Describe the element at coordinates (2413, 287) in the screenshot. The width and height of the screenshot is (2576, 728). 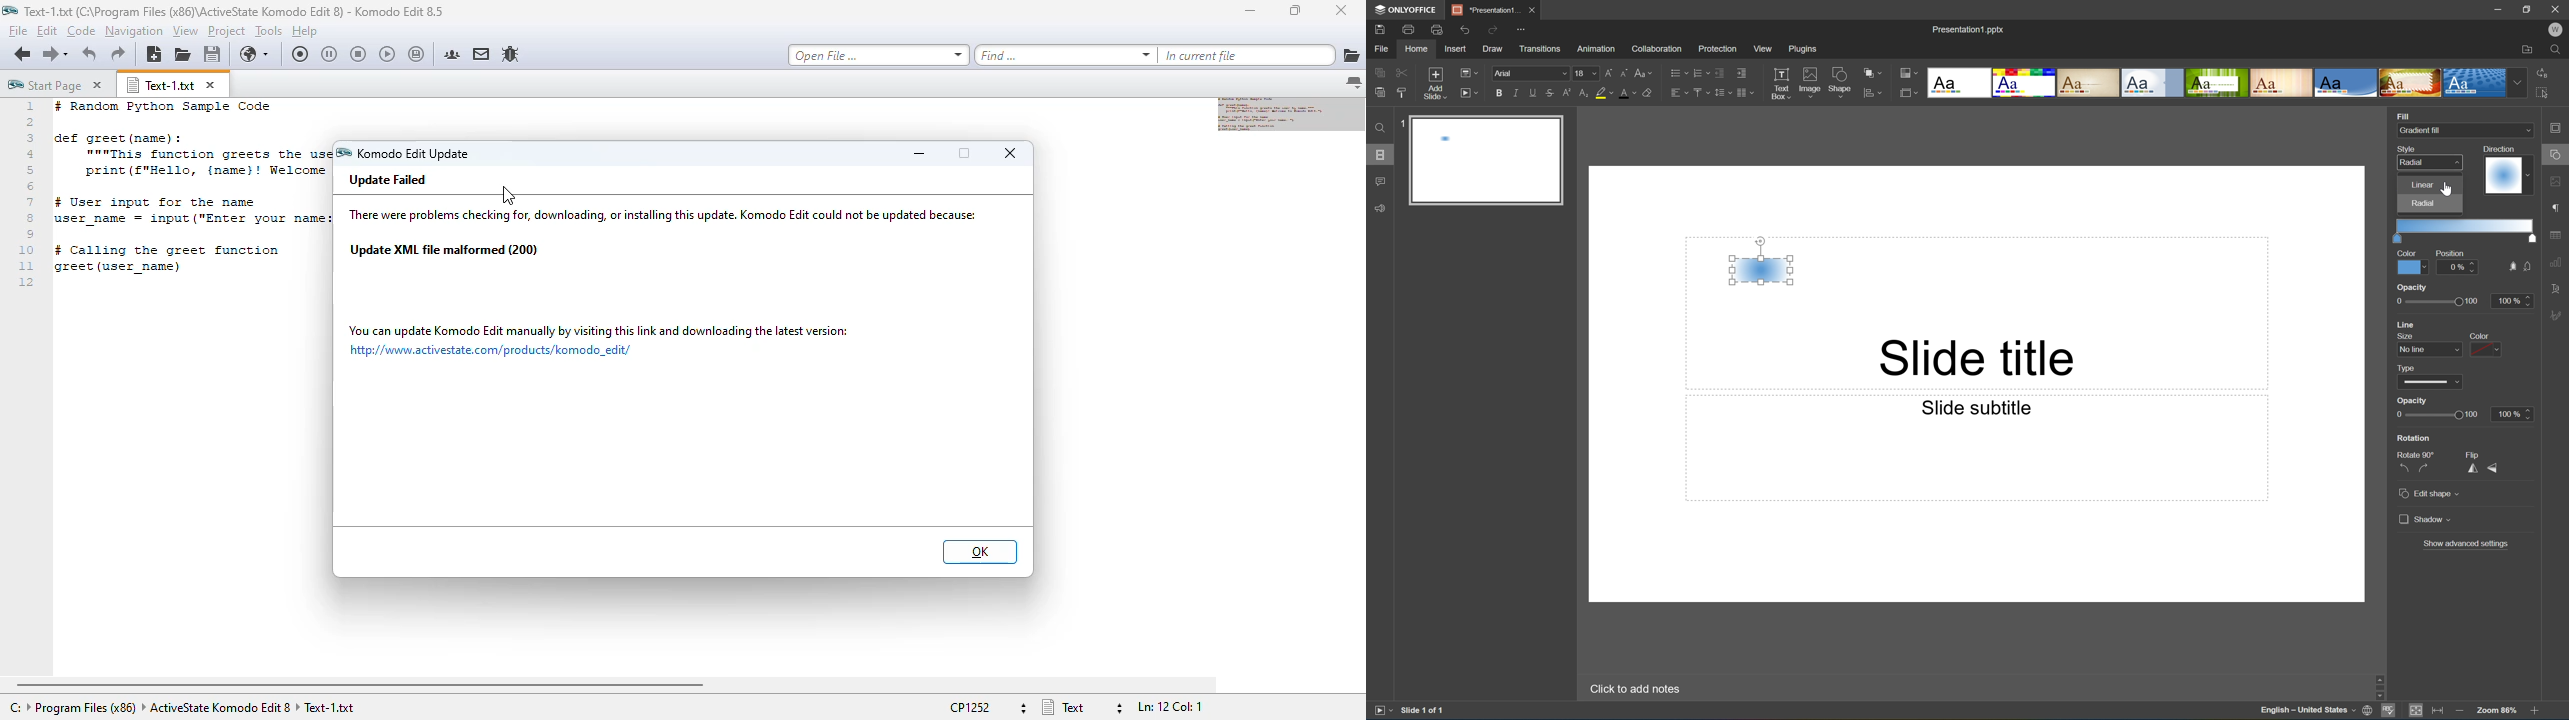
I see `opacity` at that location.